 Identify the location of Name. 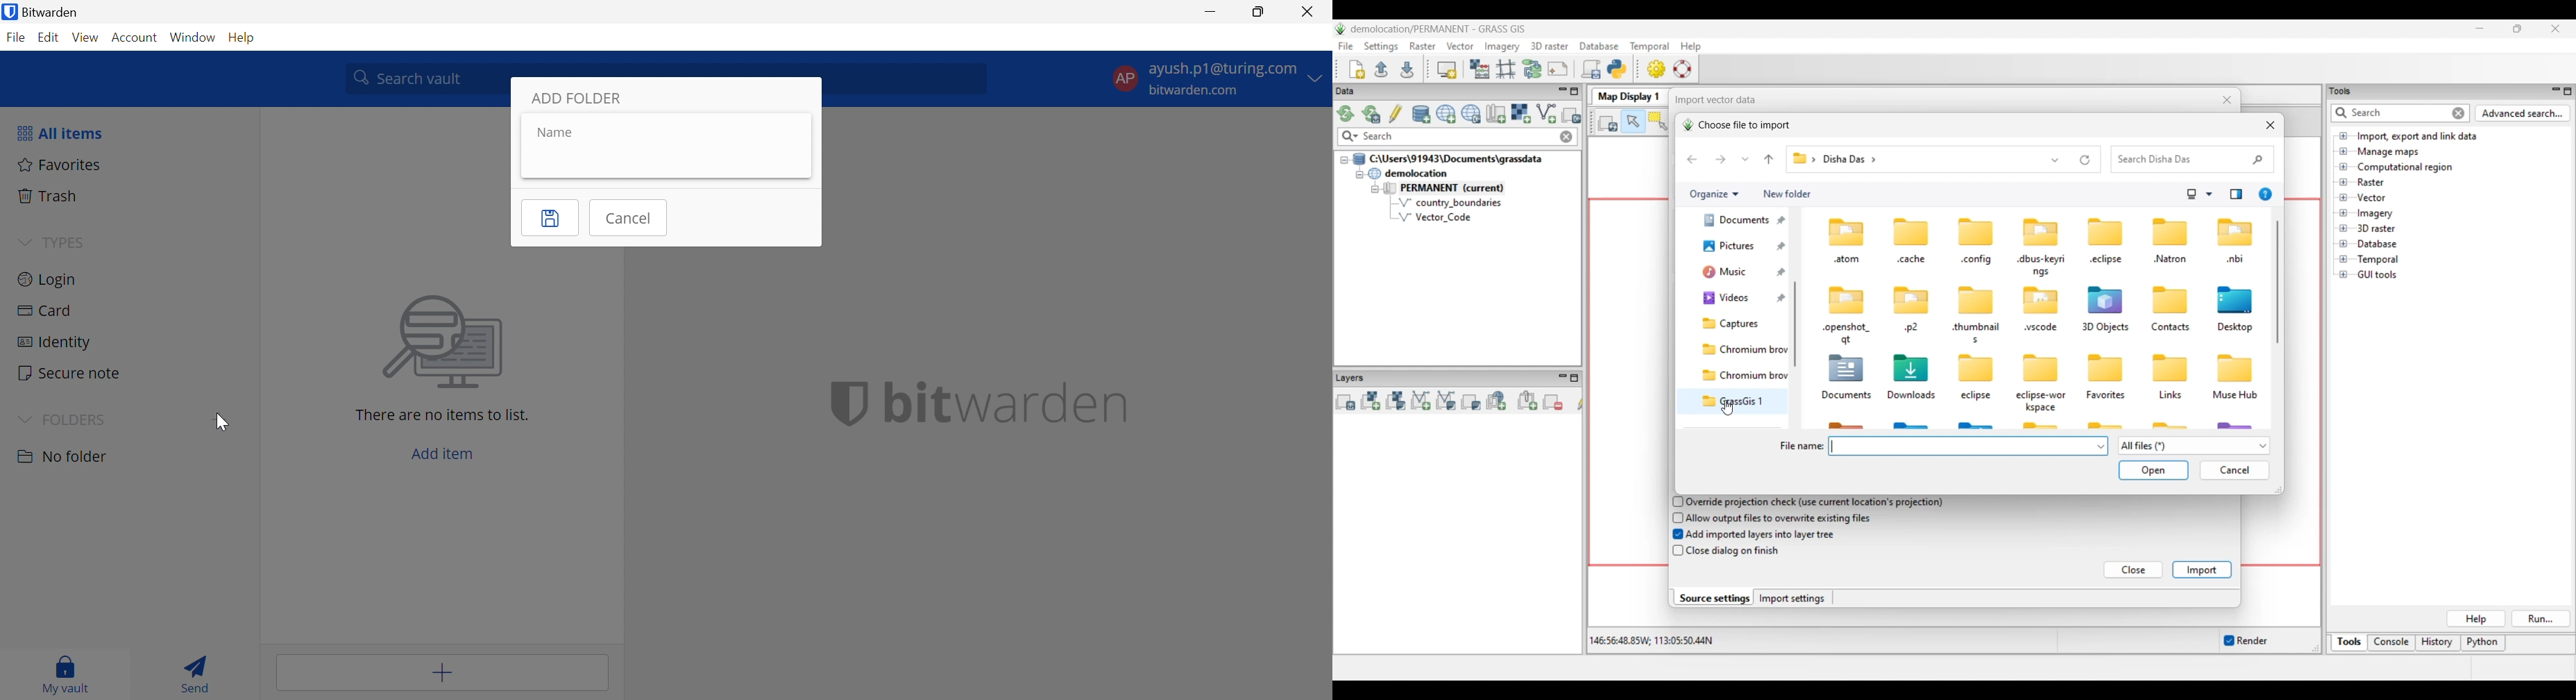
(557, 133).